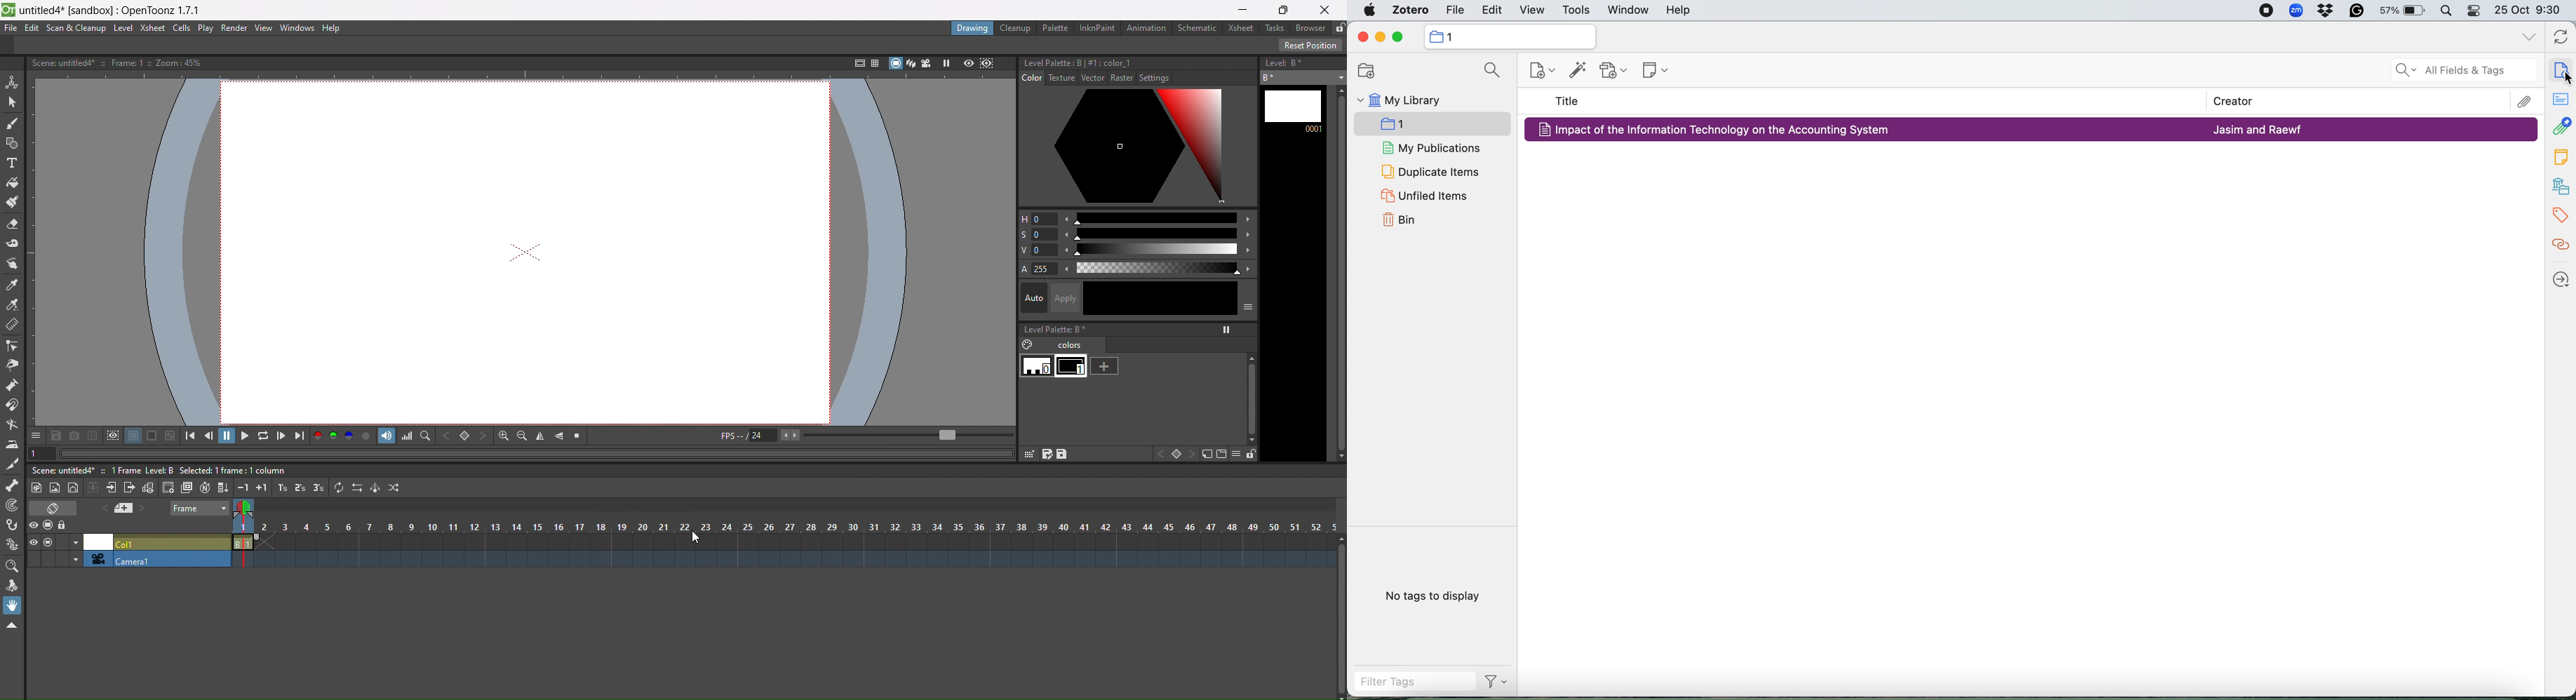 This screenshot has width=2576, height=700. Describe the element at coordinates (333, 436) in the screenshot. I see `RGB channel` at that location.